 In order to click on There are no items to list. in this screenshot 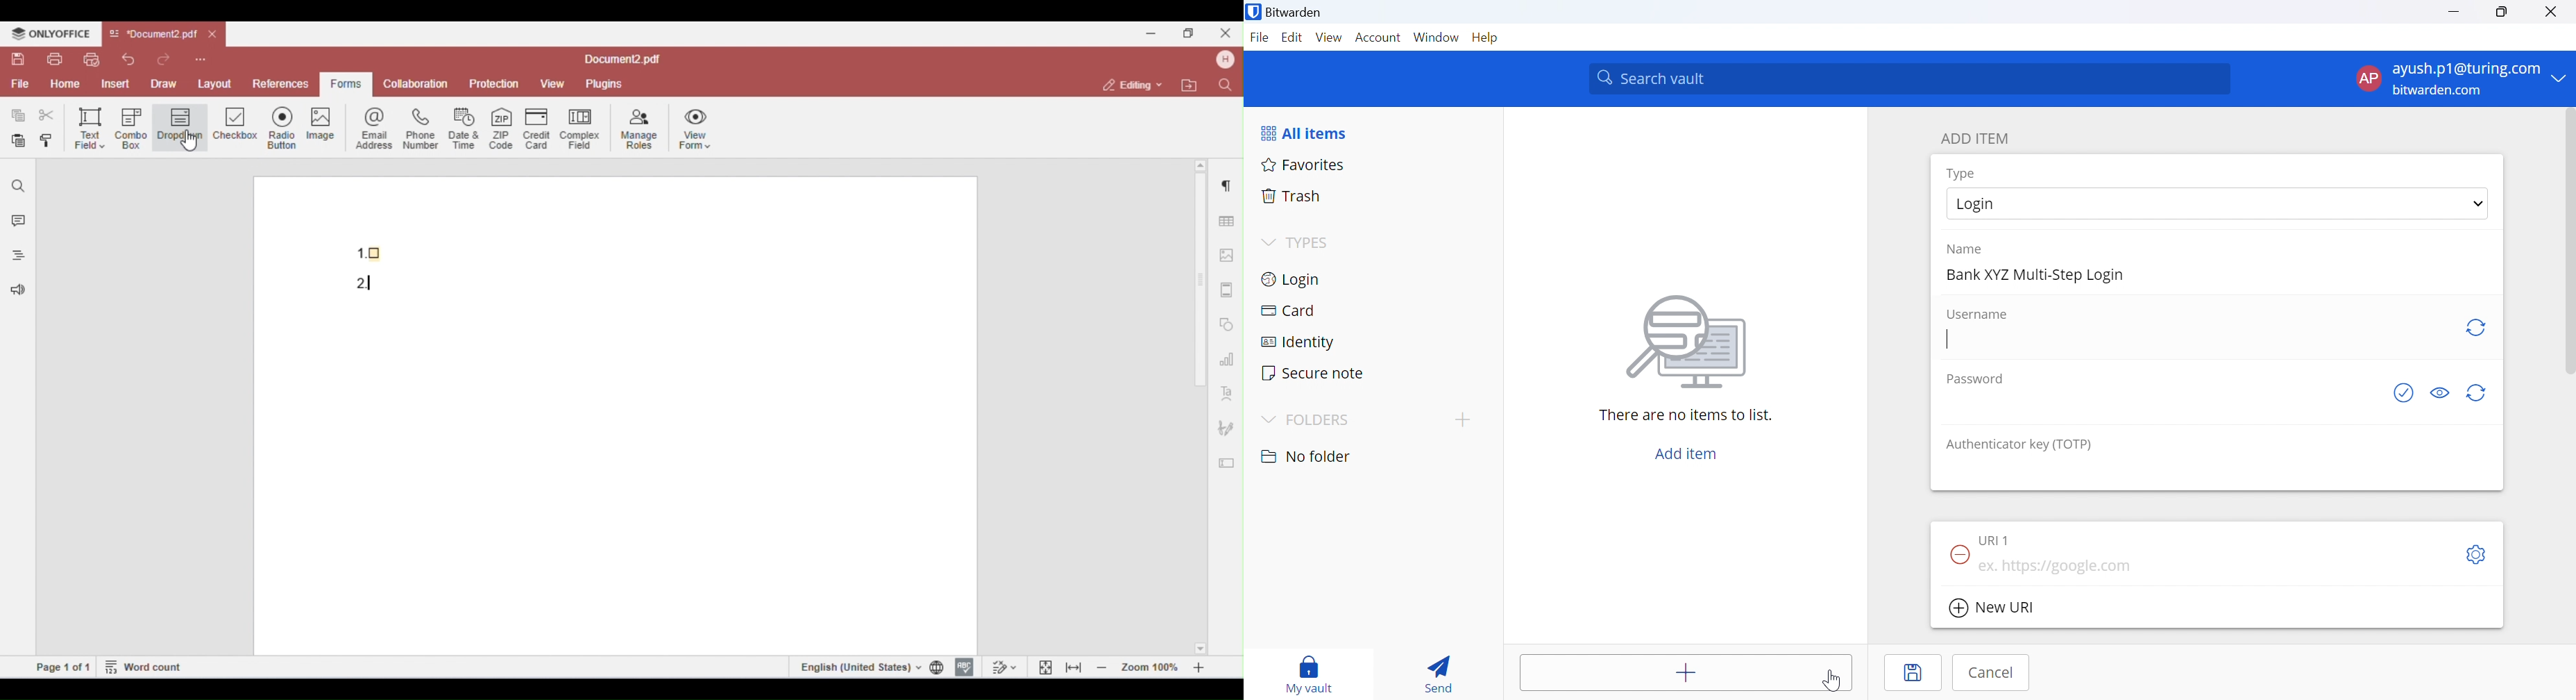, I will do `click(1686, 415)`.